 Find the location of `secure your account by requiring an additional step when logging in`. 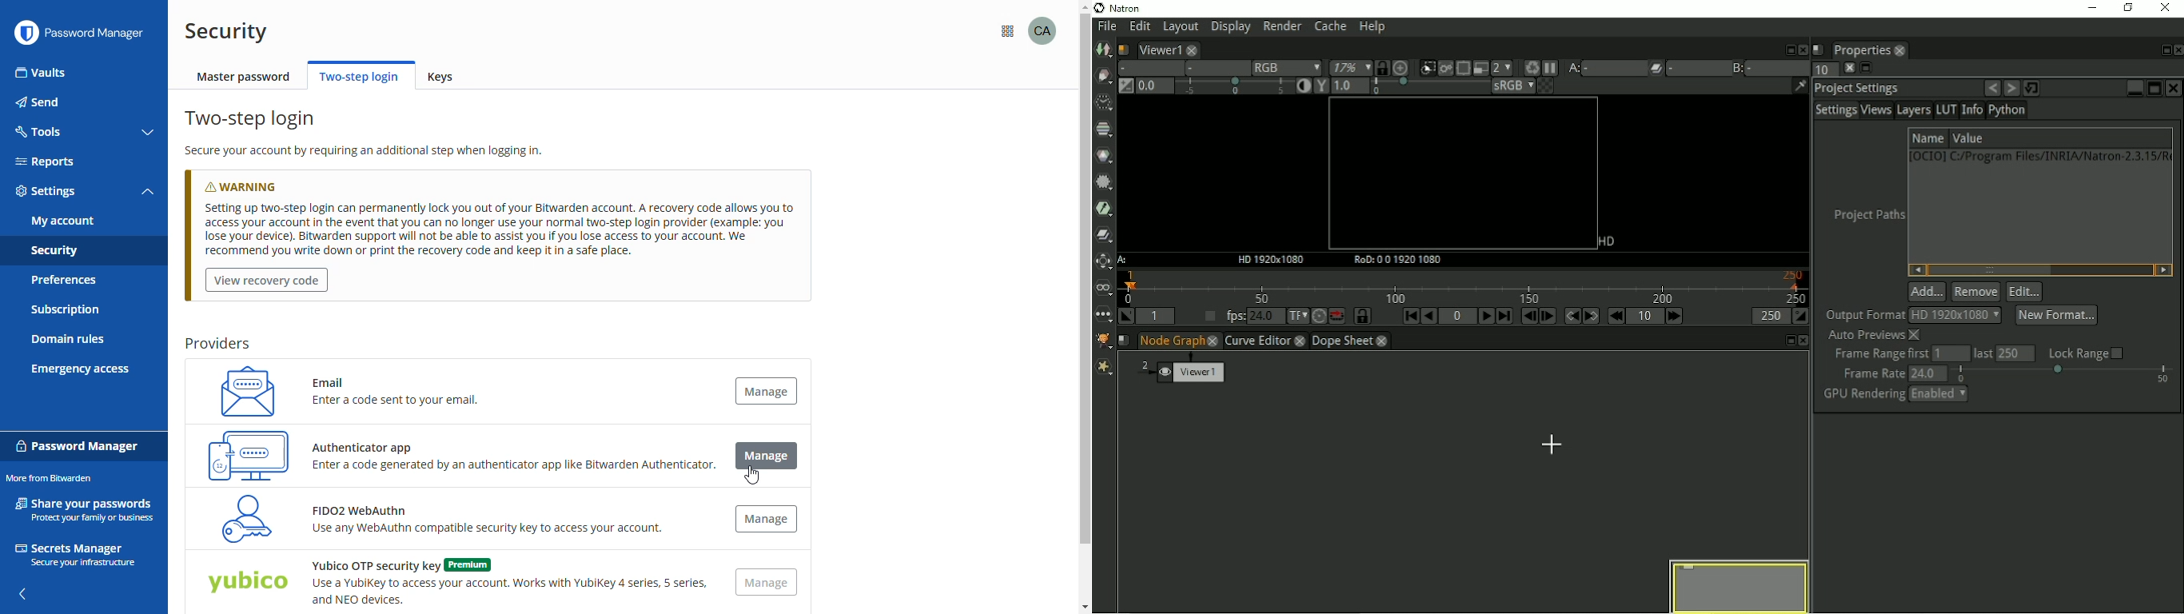

secure your account by requiring an additional step when logging in is located at coordinates (365, 153).